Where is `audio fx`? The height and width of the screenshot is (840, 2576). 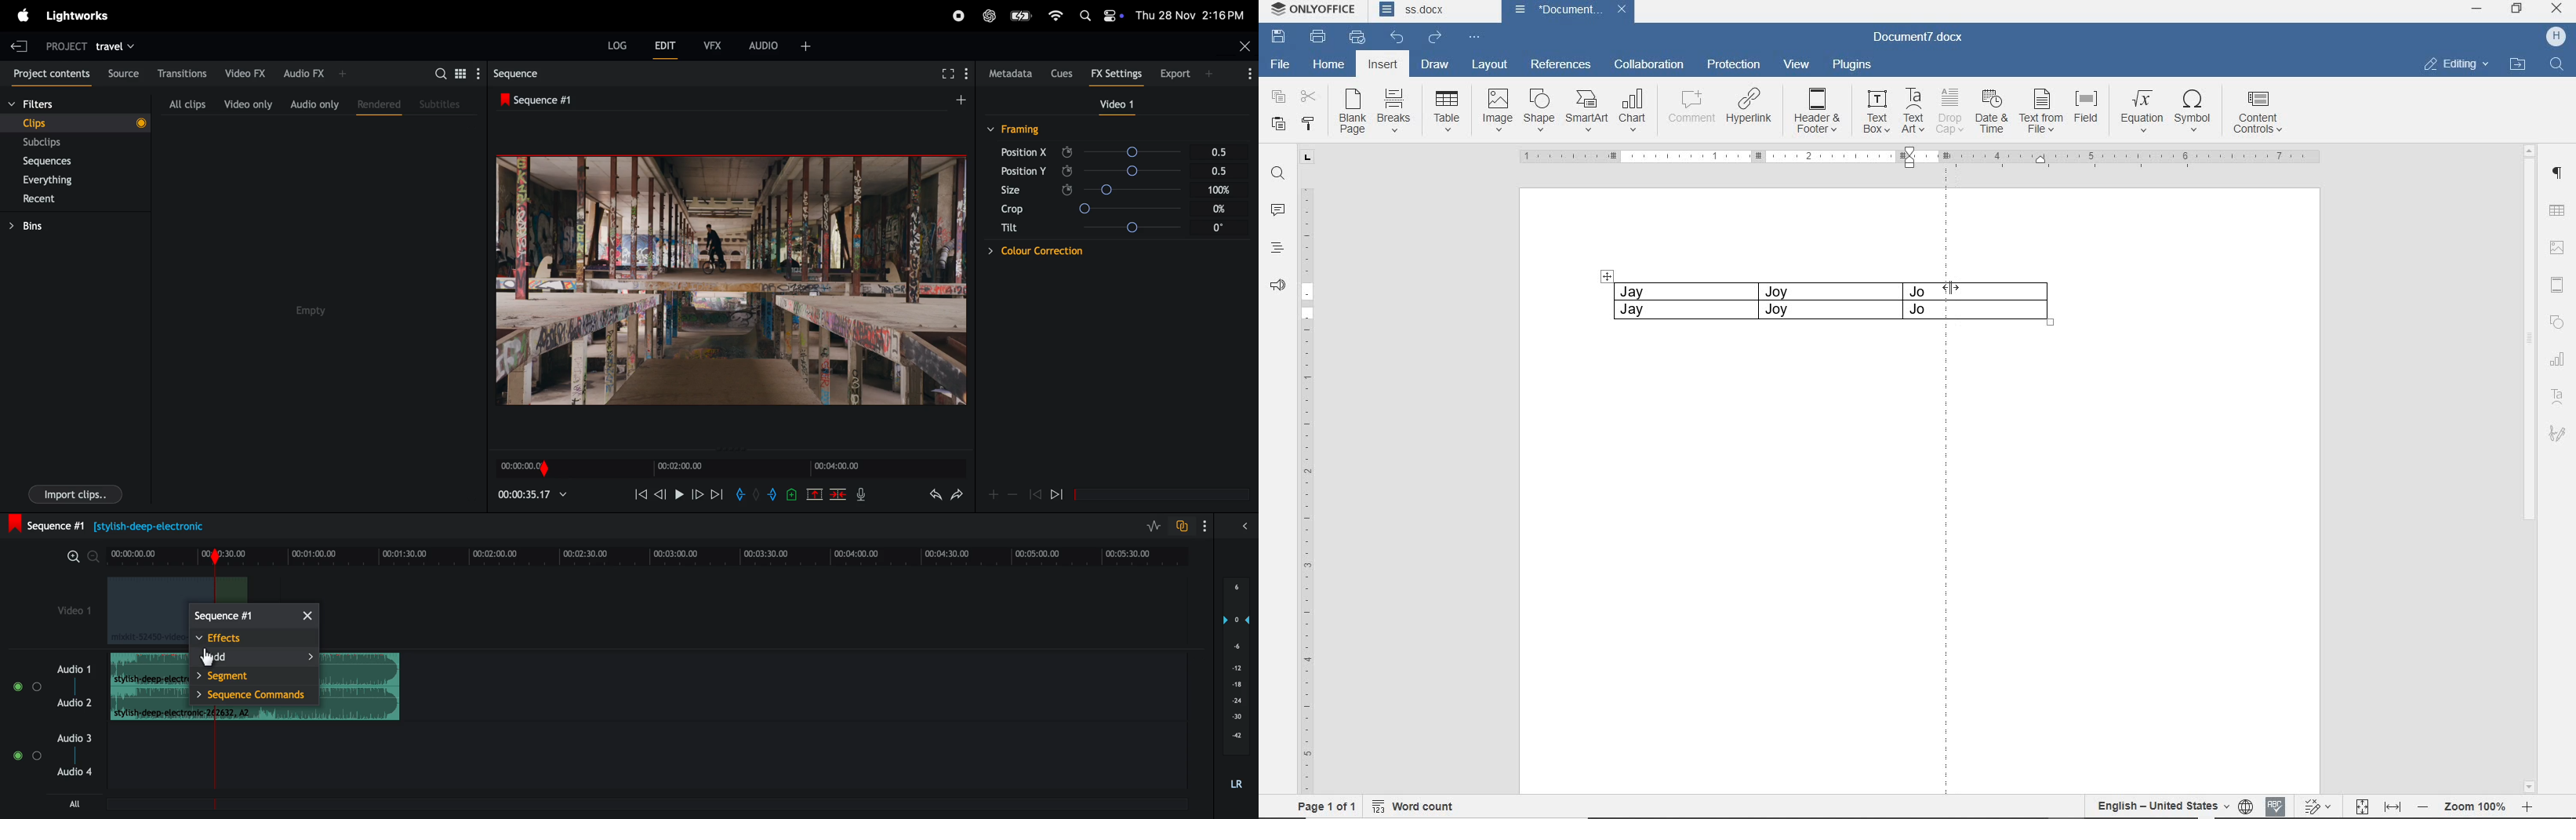 audio fx is located at coordinates (314, 72).